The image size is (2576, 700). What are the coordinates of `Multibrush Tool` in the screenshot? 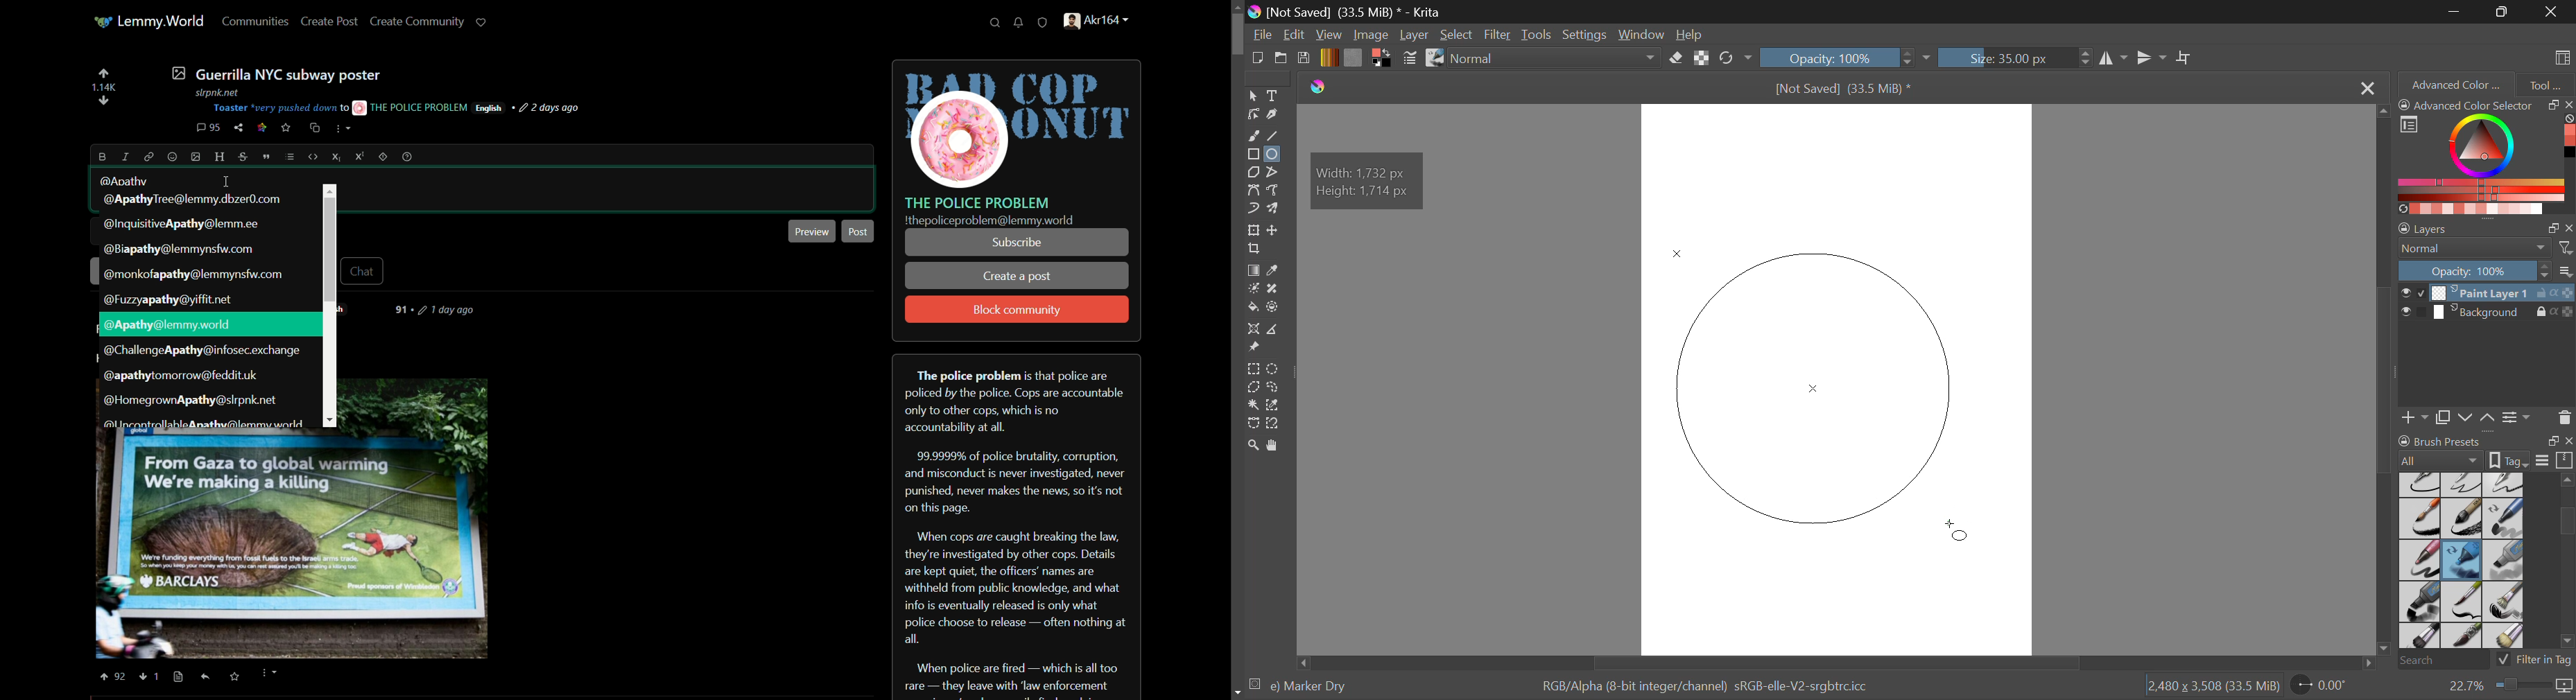 It's located at (1277, 209).